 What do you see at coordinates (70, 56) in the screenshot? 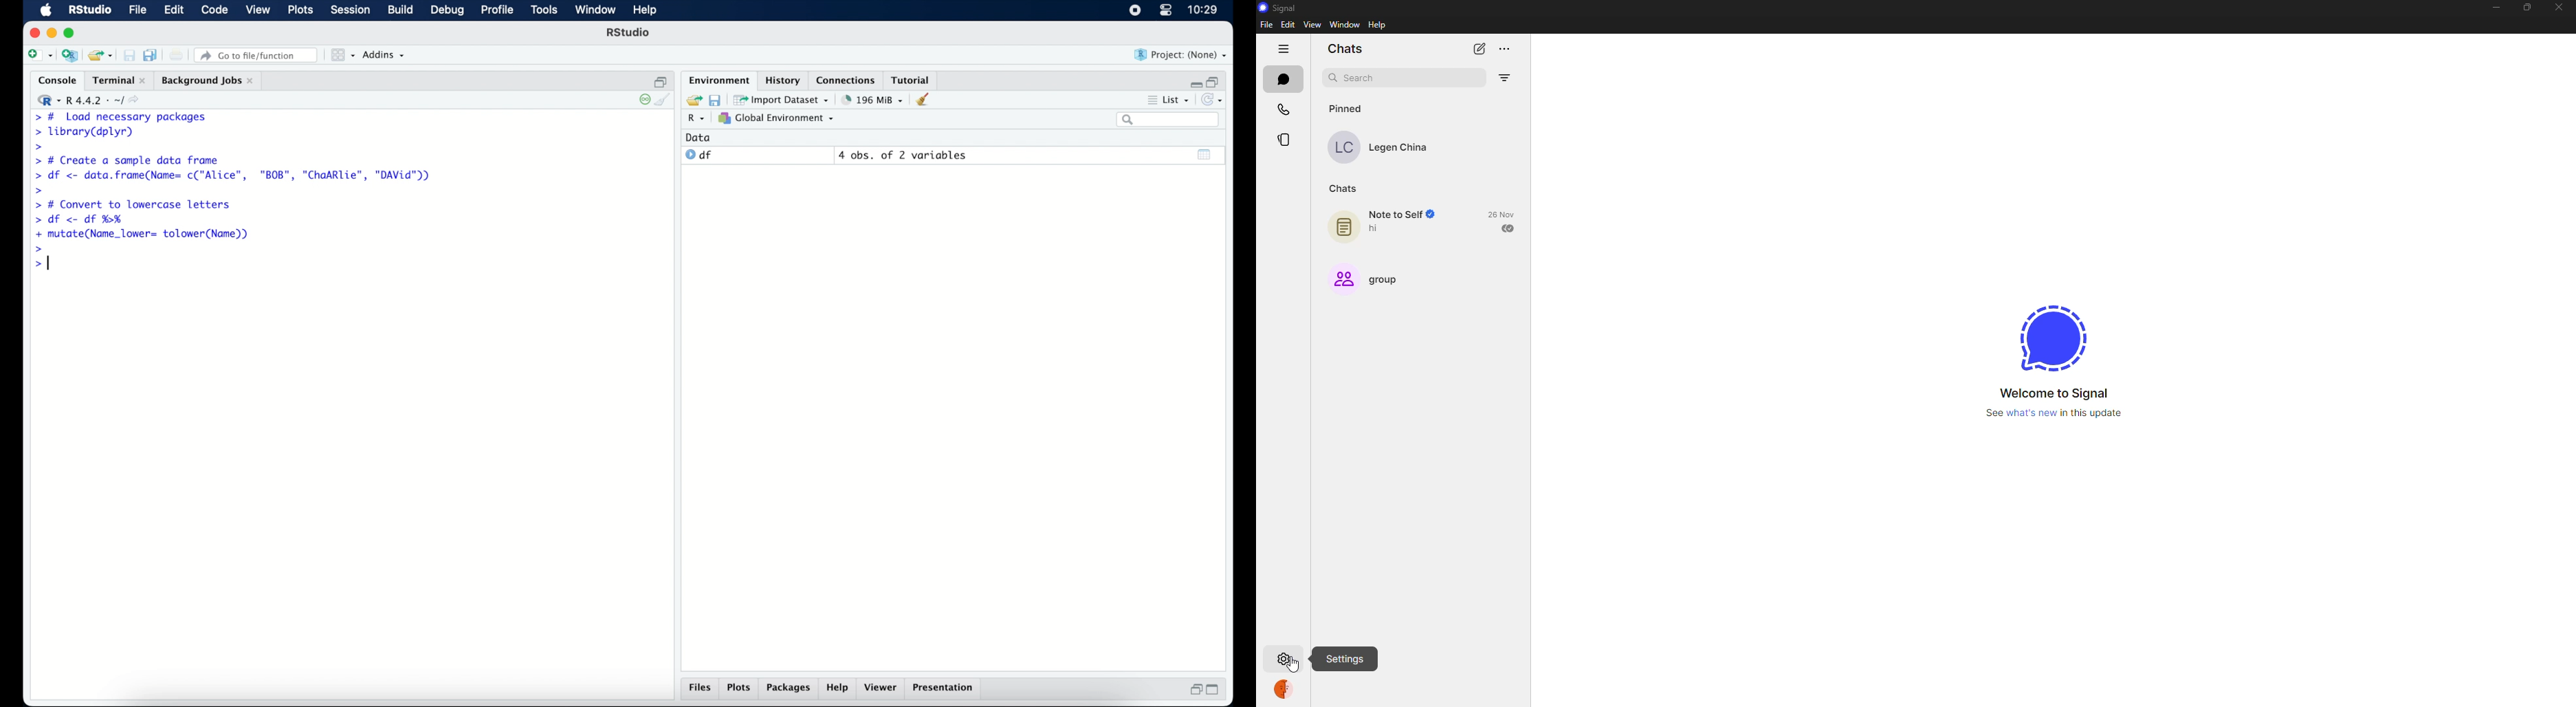
I see `create new project` at bounding box center [70, 56].